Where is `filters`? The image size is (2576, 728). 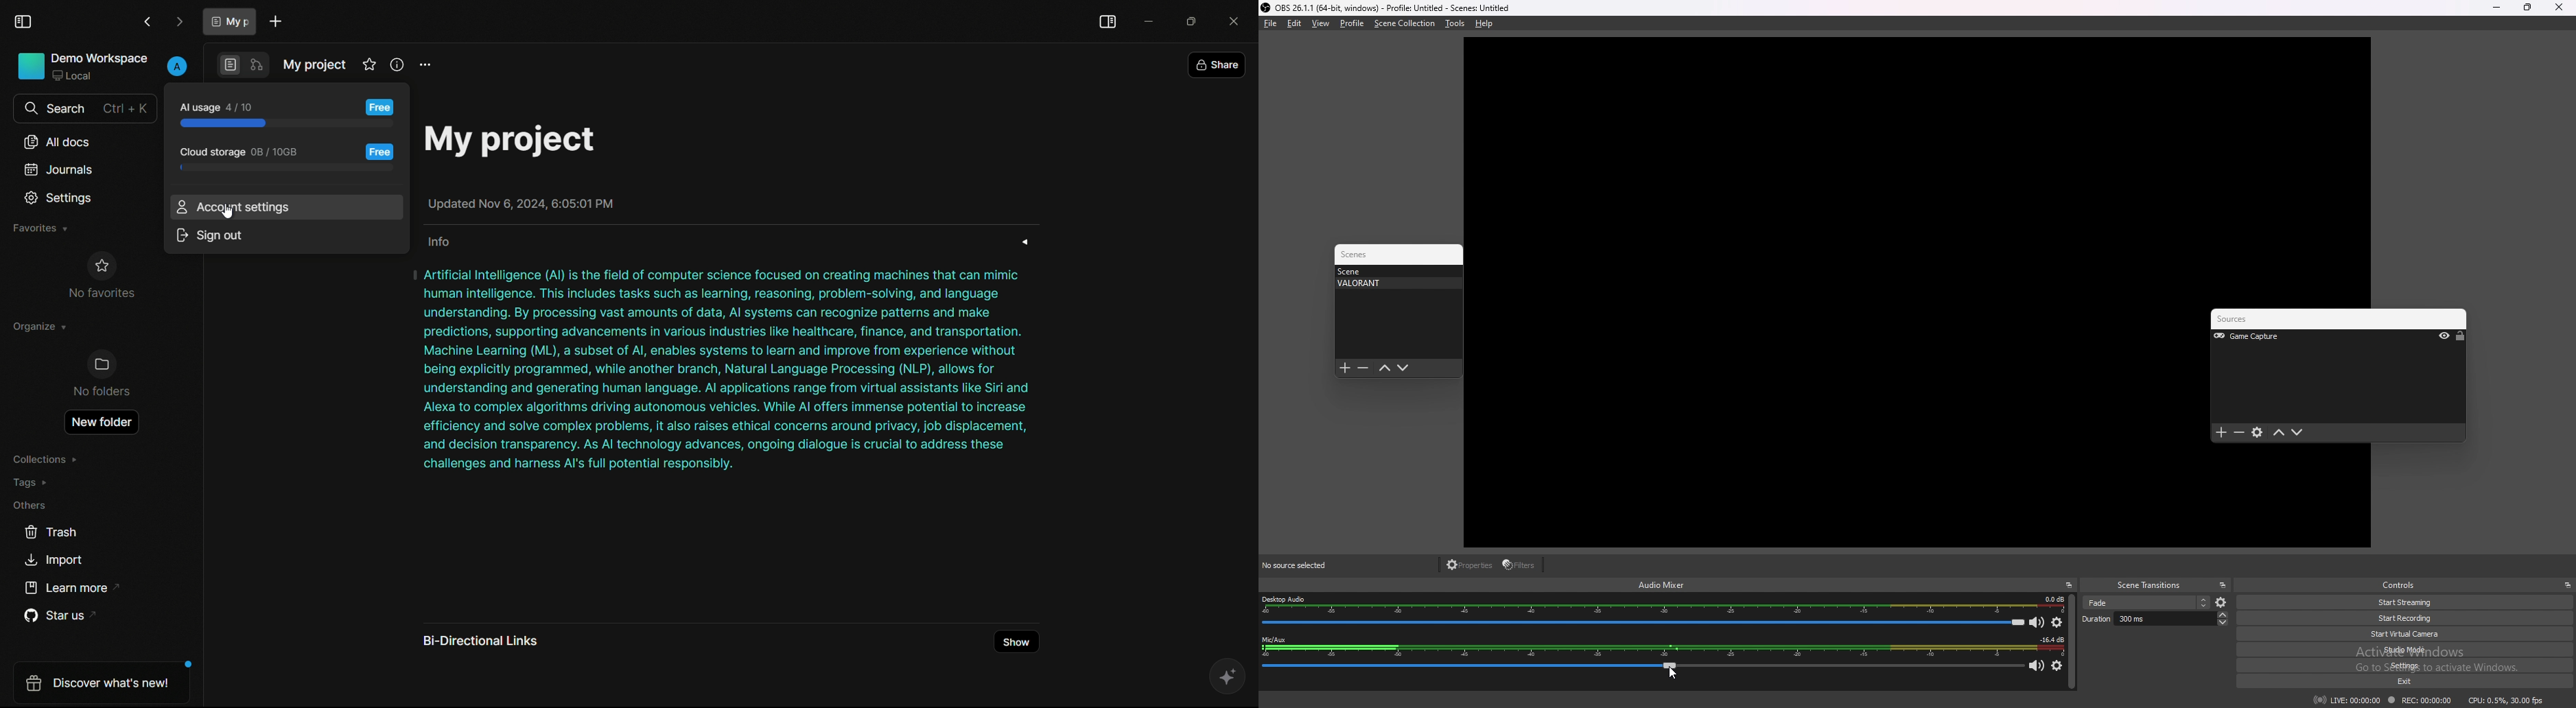 filters is located at coordinates (1521, 565).